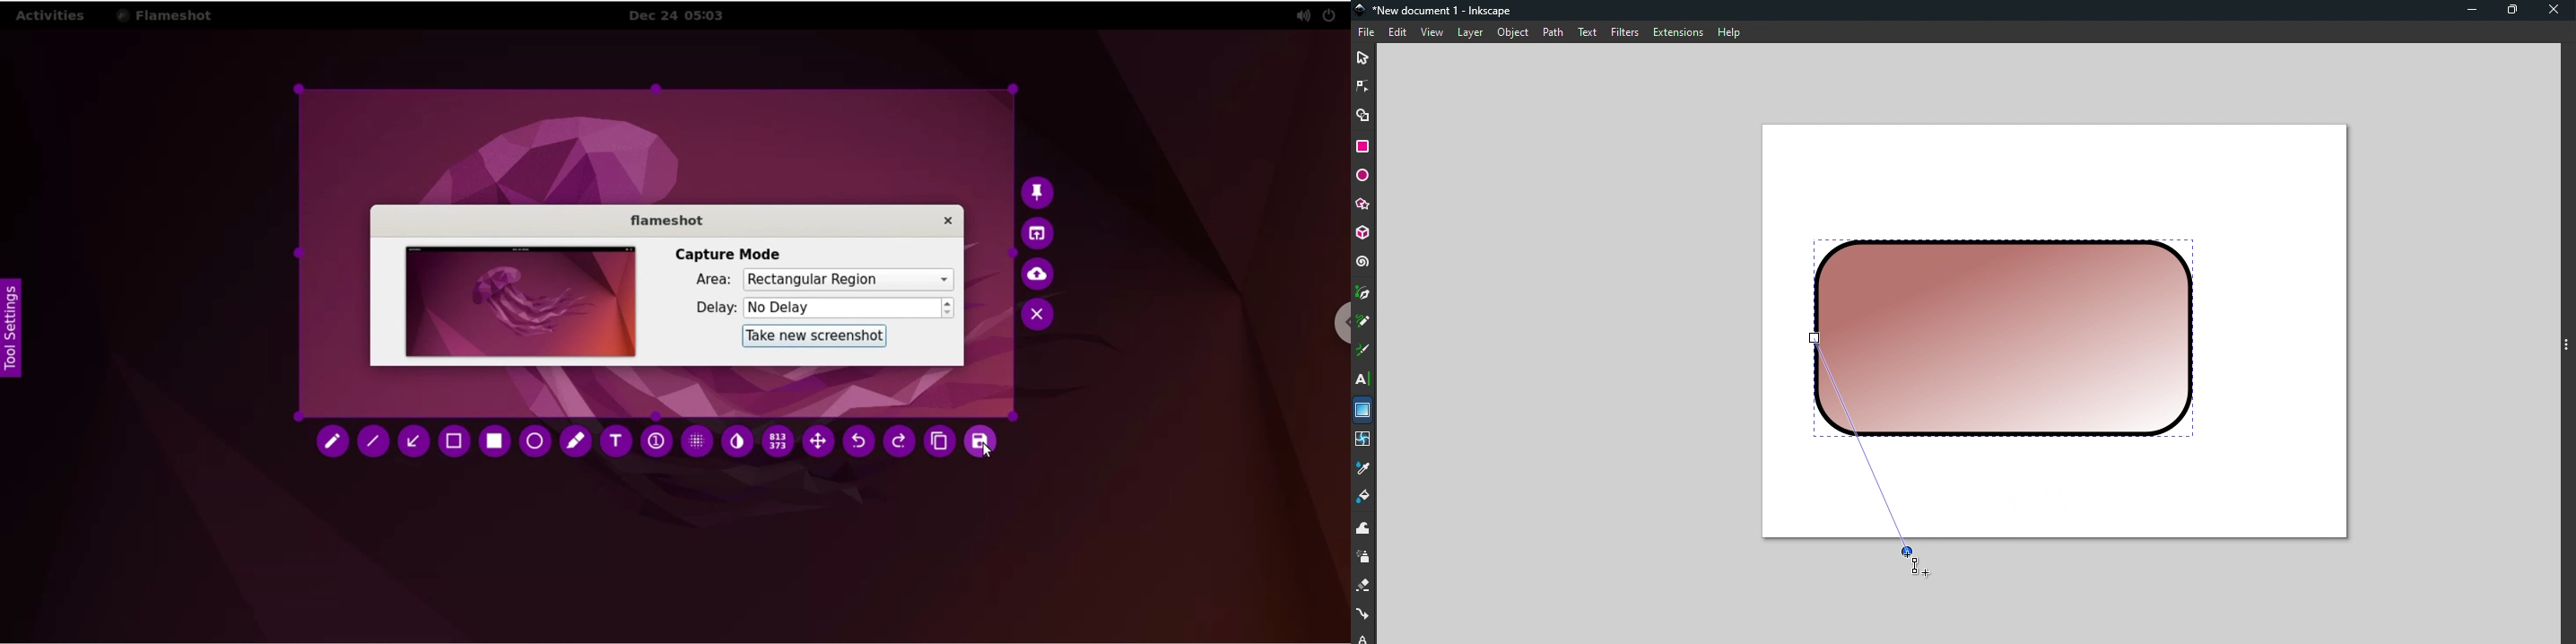  Describe the element at coordinates (1364, 469) in the screenshot. I see `Dropper tool` at that location.